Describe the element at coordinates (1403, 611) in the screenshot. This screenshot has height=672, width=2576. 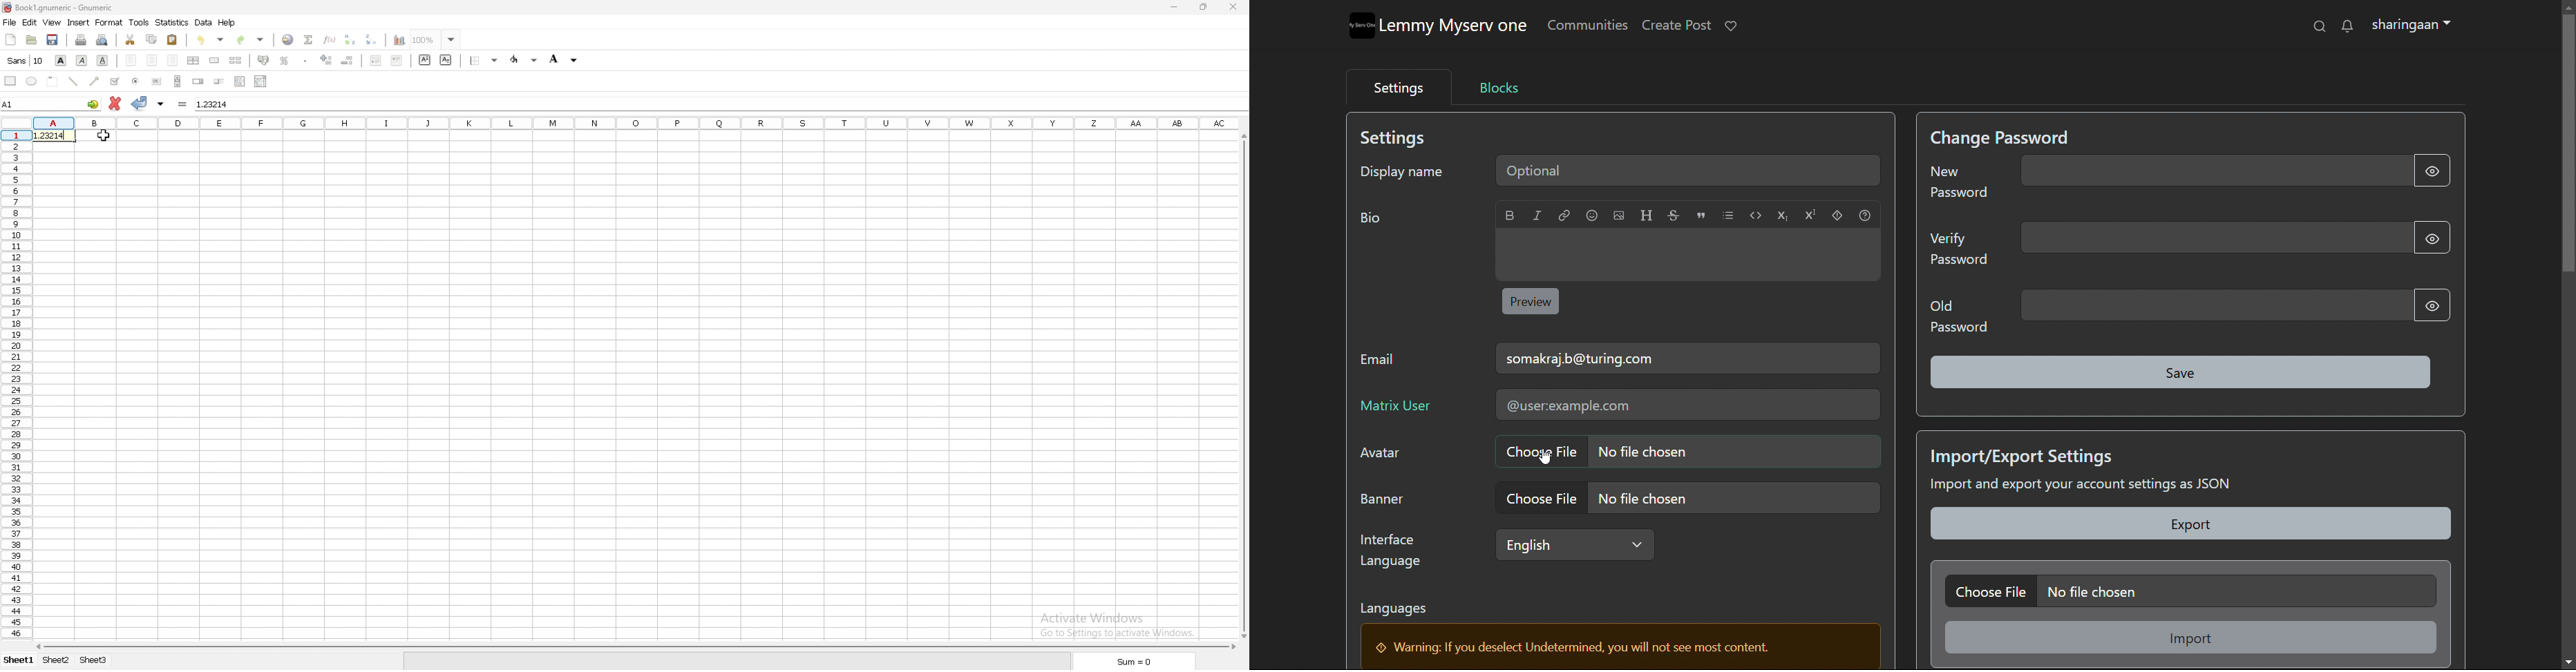
I see `Languages` at that location.